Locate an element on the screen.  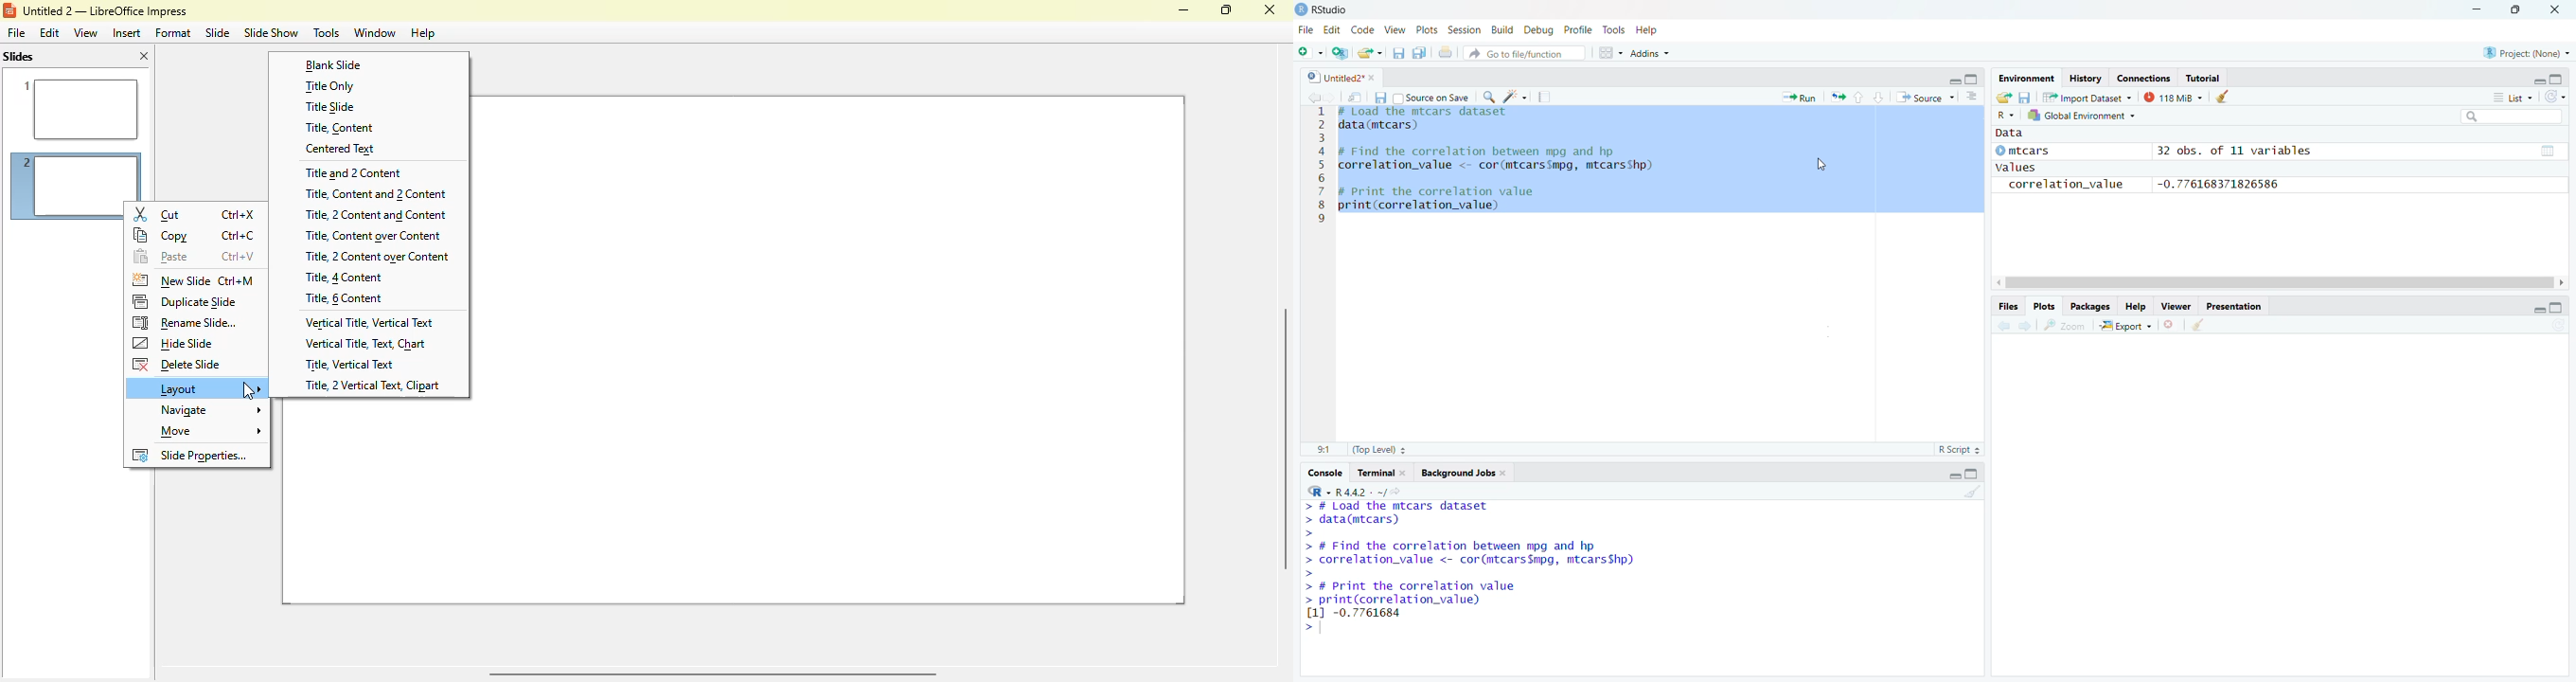
Maximize is located at coordinates (1974, 79).